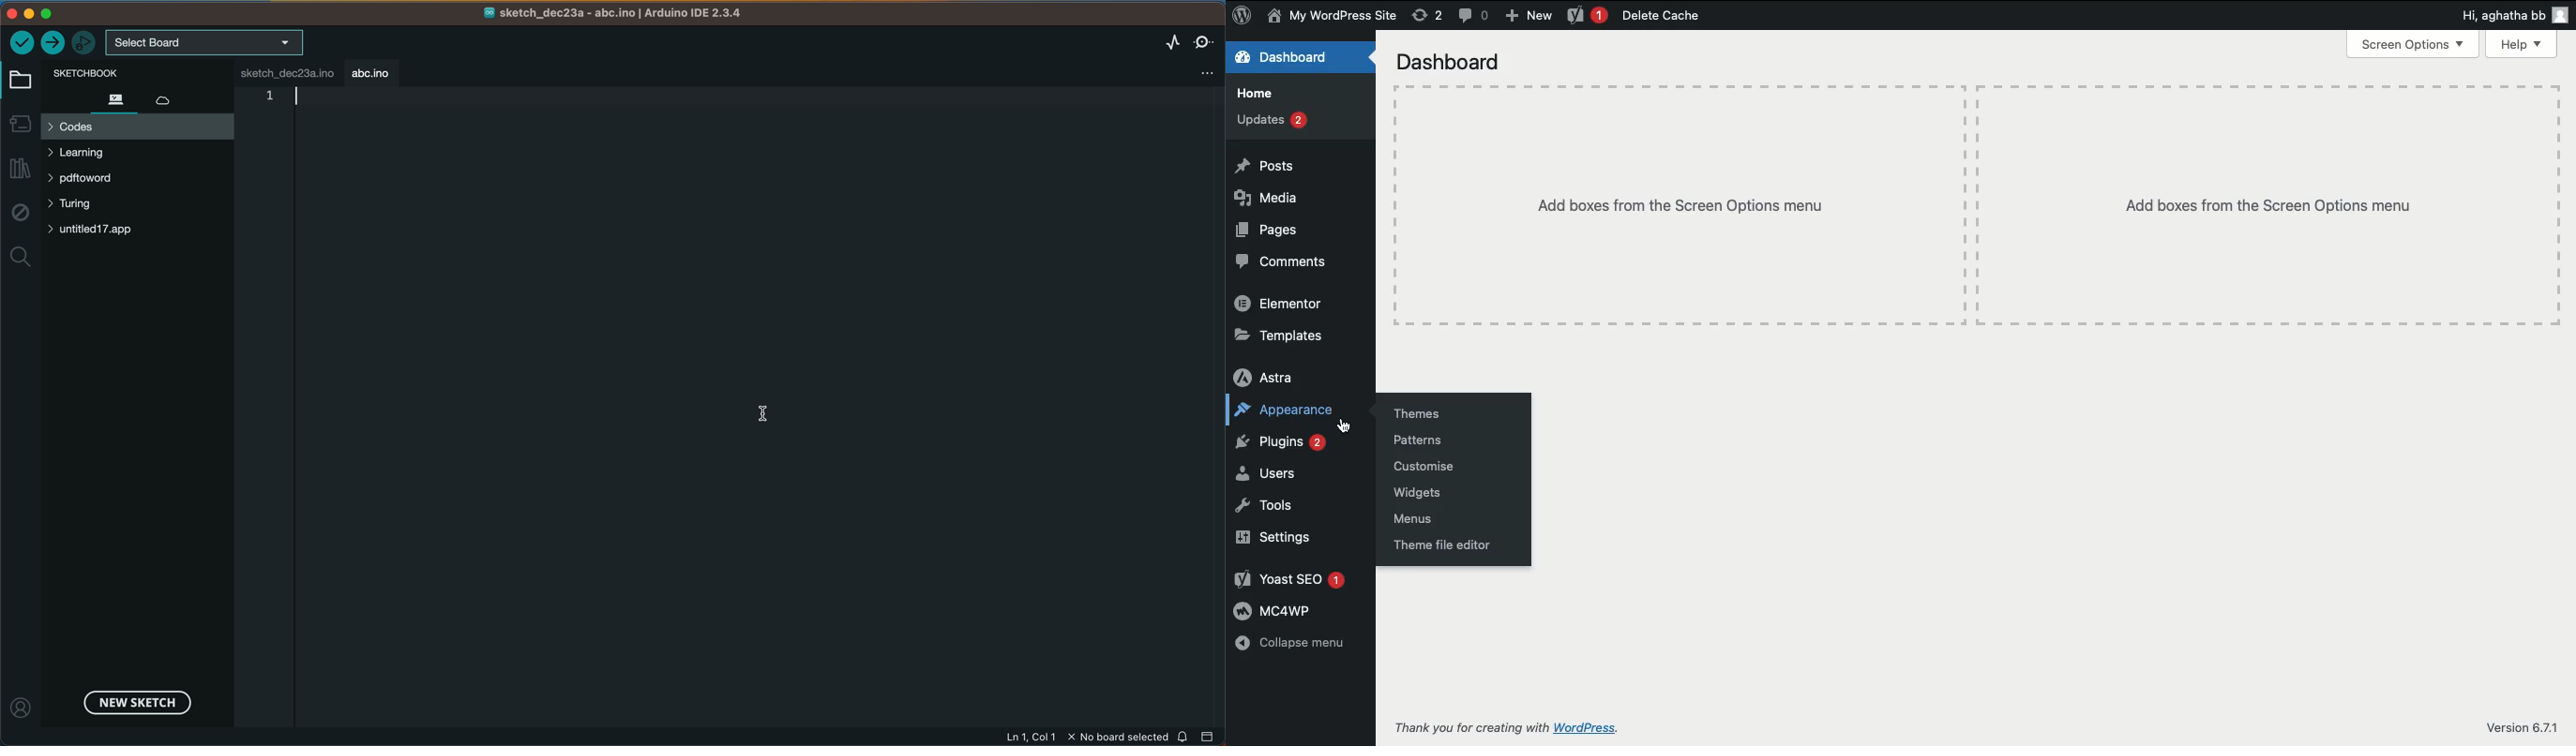 This screenshot has width=2576, height=756. What do you see at coordinates (1343, 424) in the screenshot?
I see `cursor` at bounding box center [1343, 424].